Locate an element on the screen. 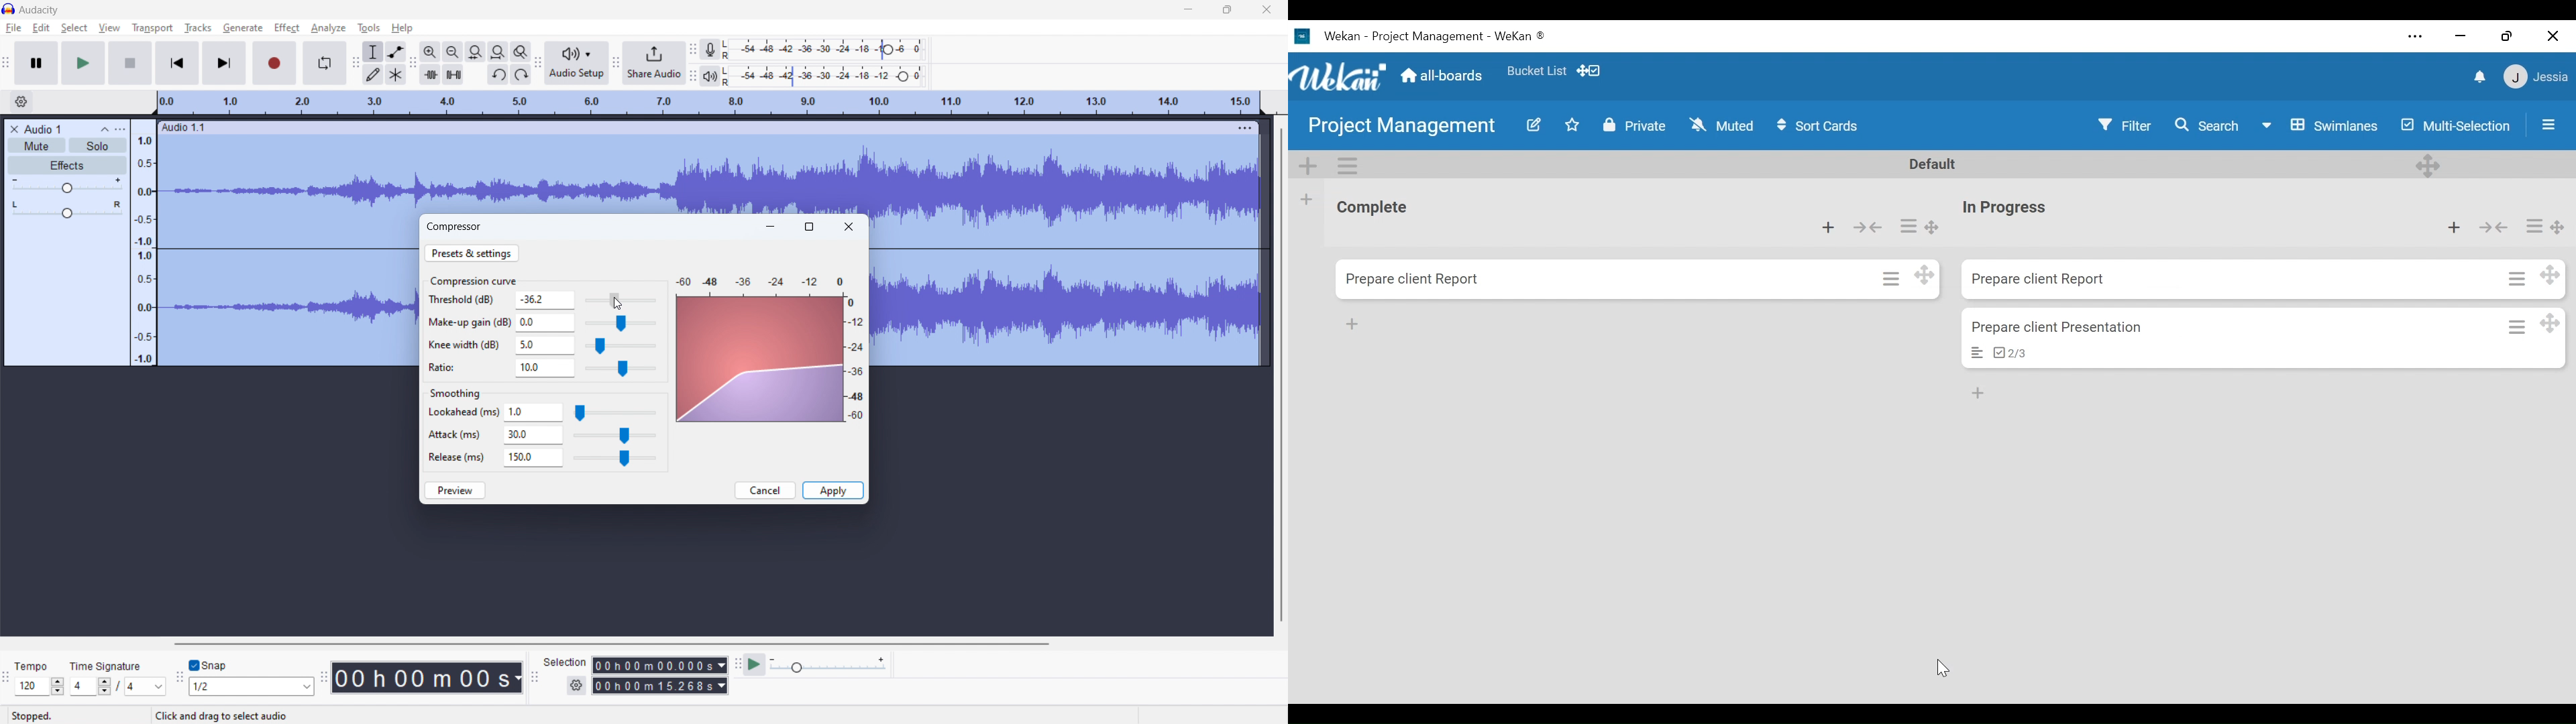 The image size is (2576, 728). Audio setup toolbar is located at coordinates (538, 64).